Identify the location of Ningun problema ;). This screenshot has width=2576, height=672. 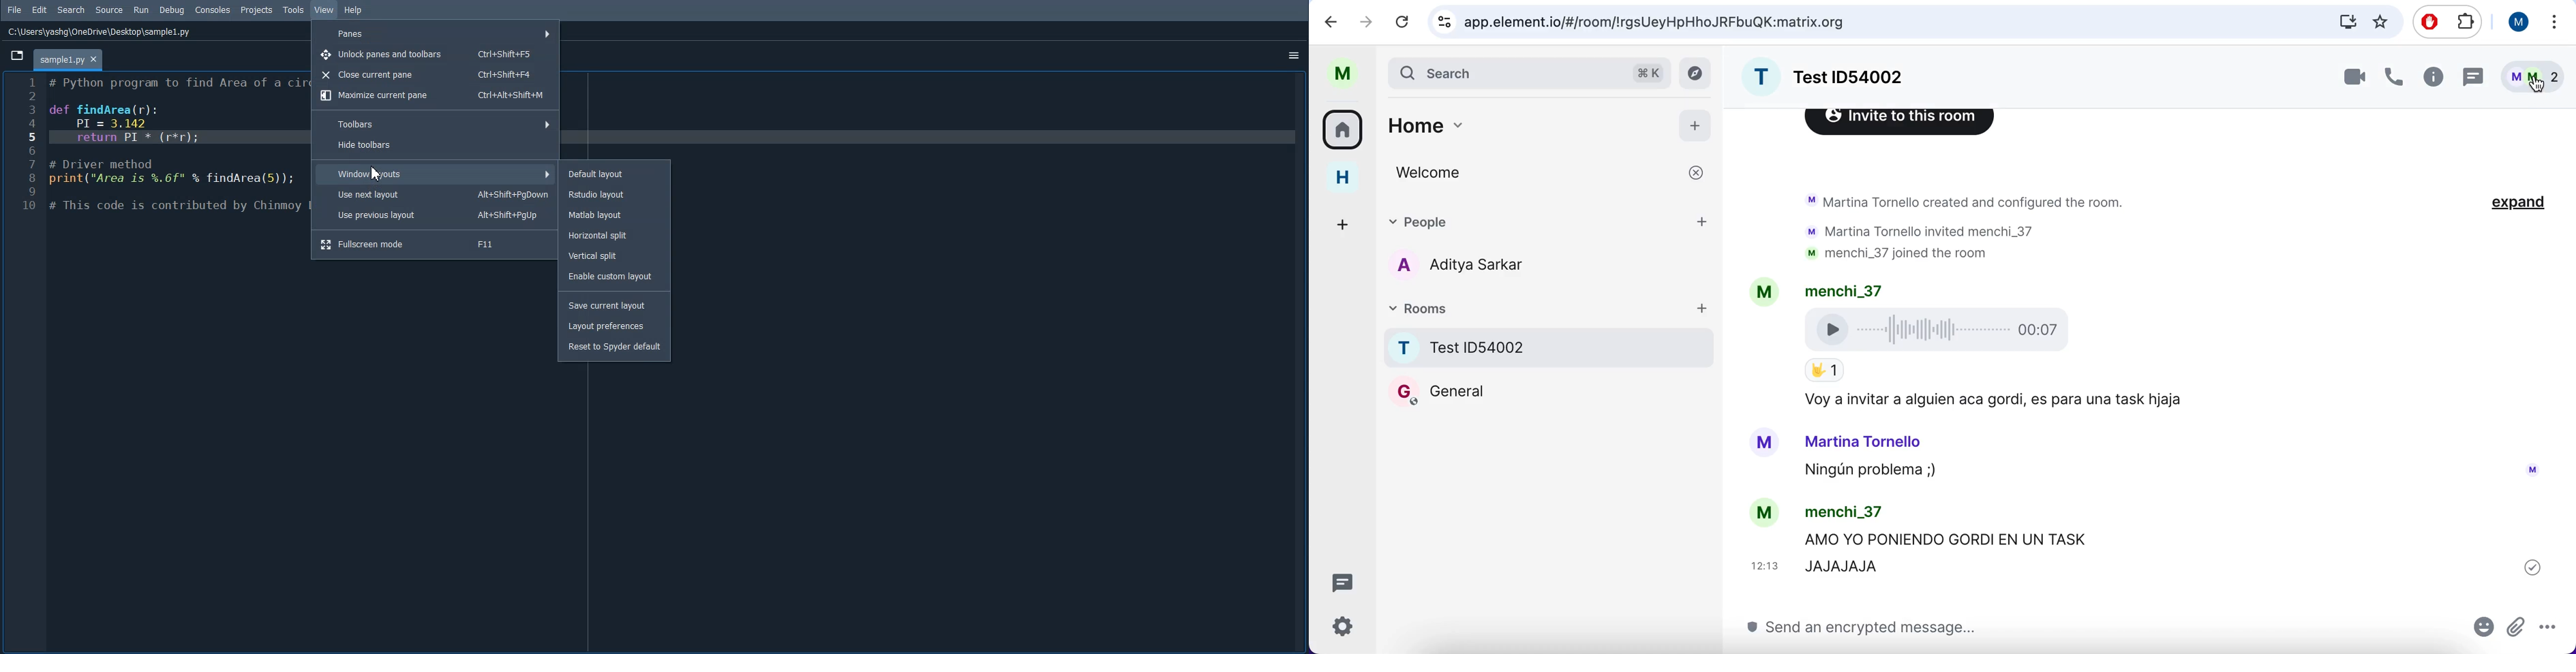
(1881, 471).